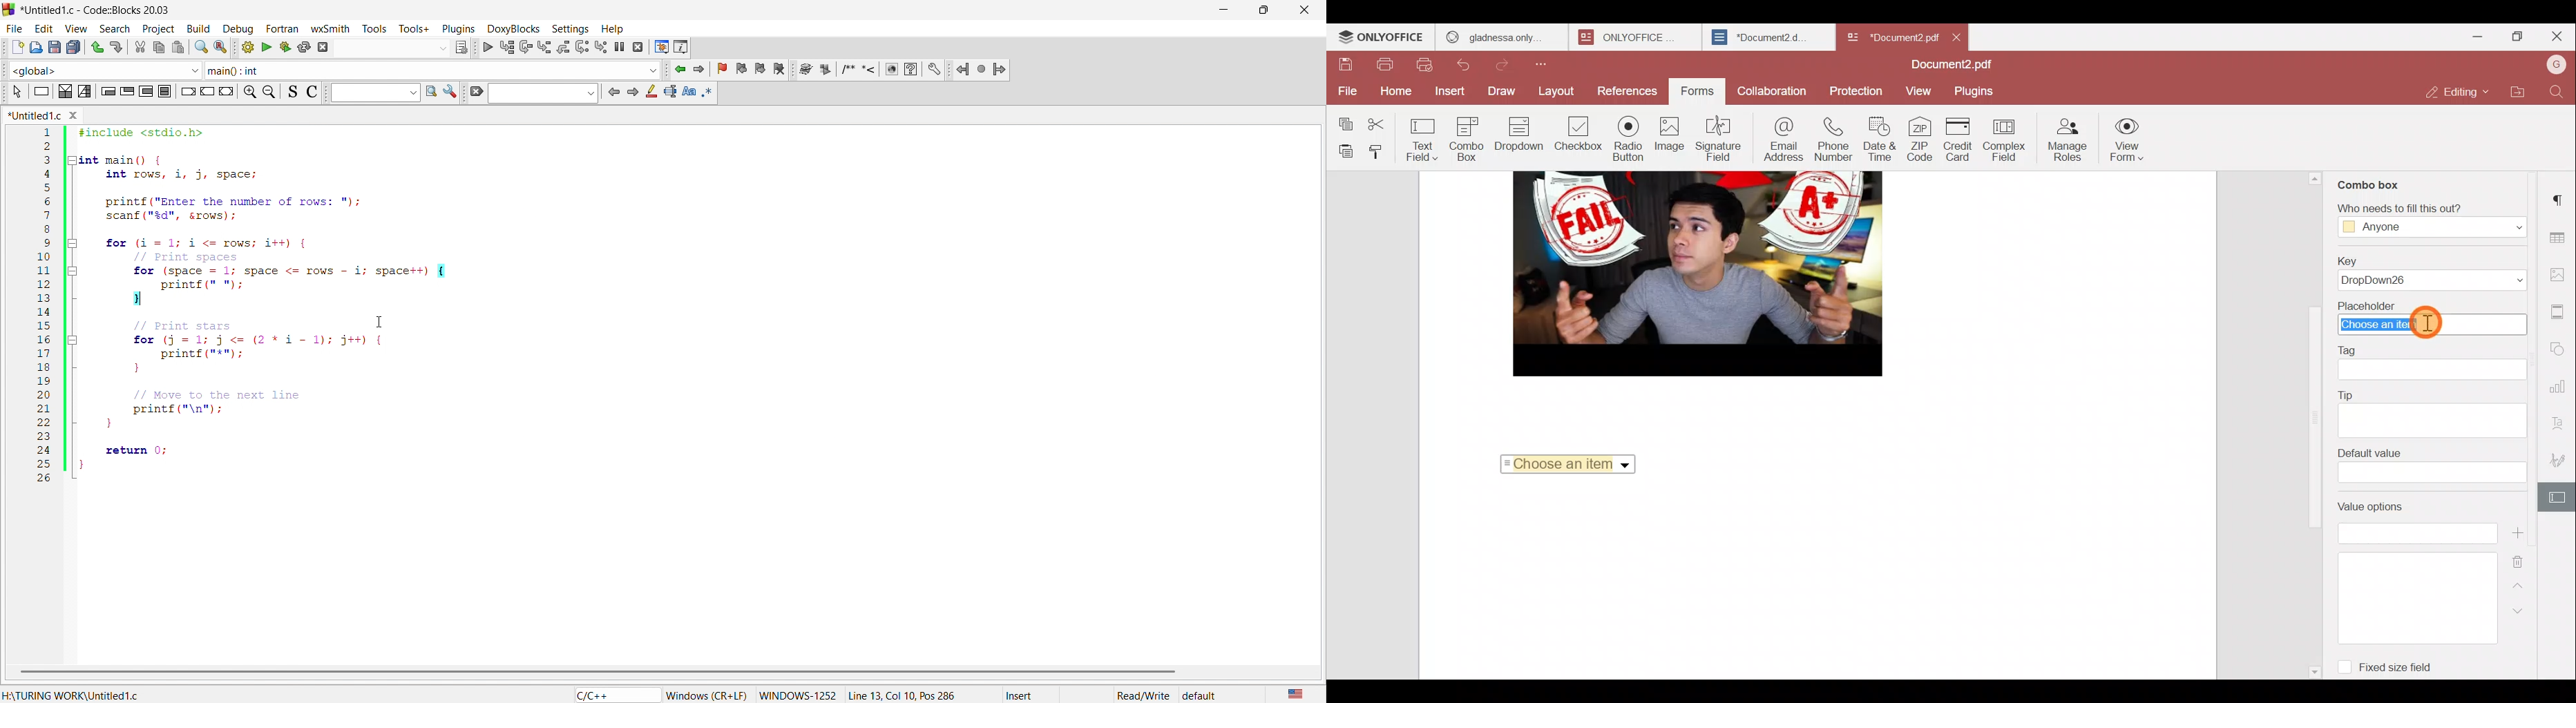  I want to click on Copy style, so click(1382, 152).